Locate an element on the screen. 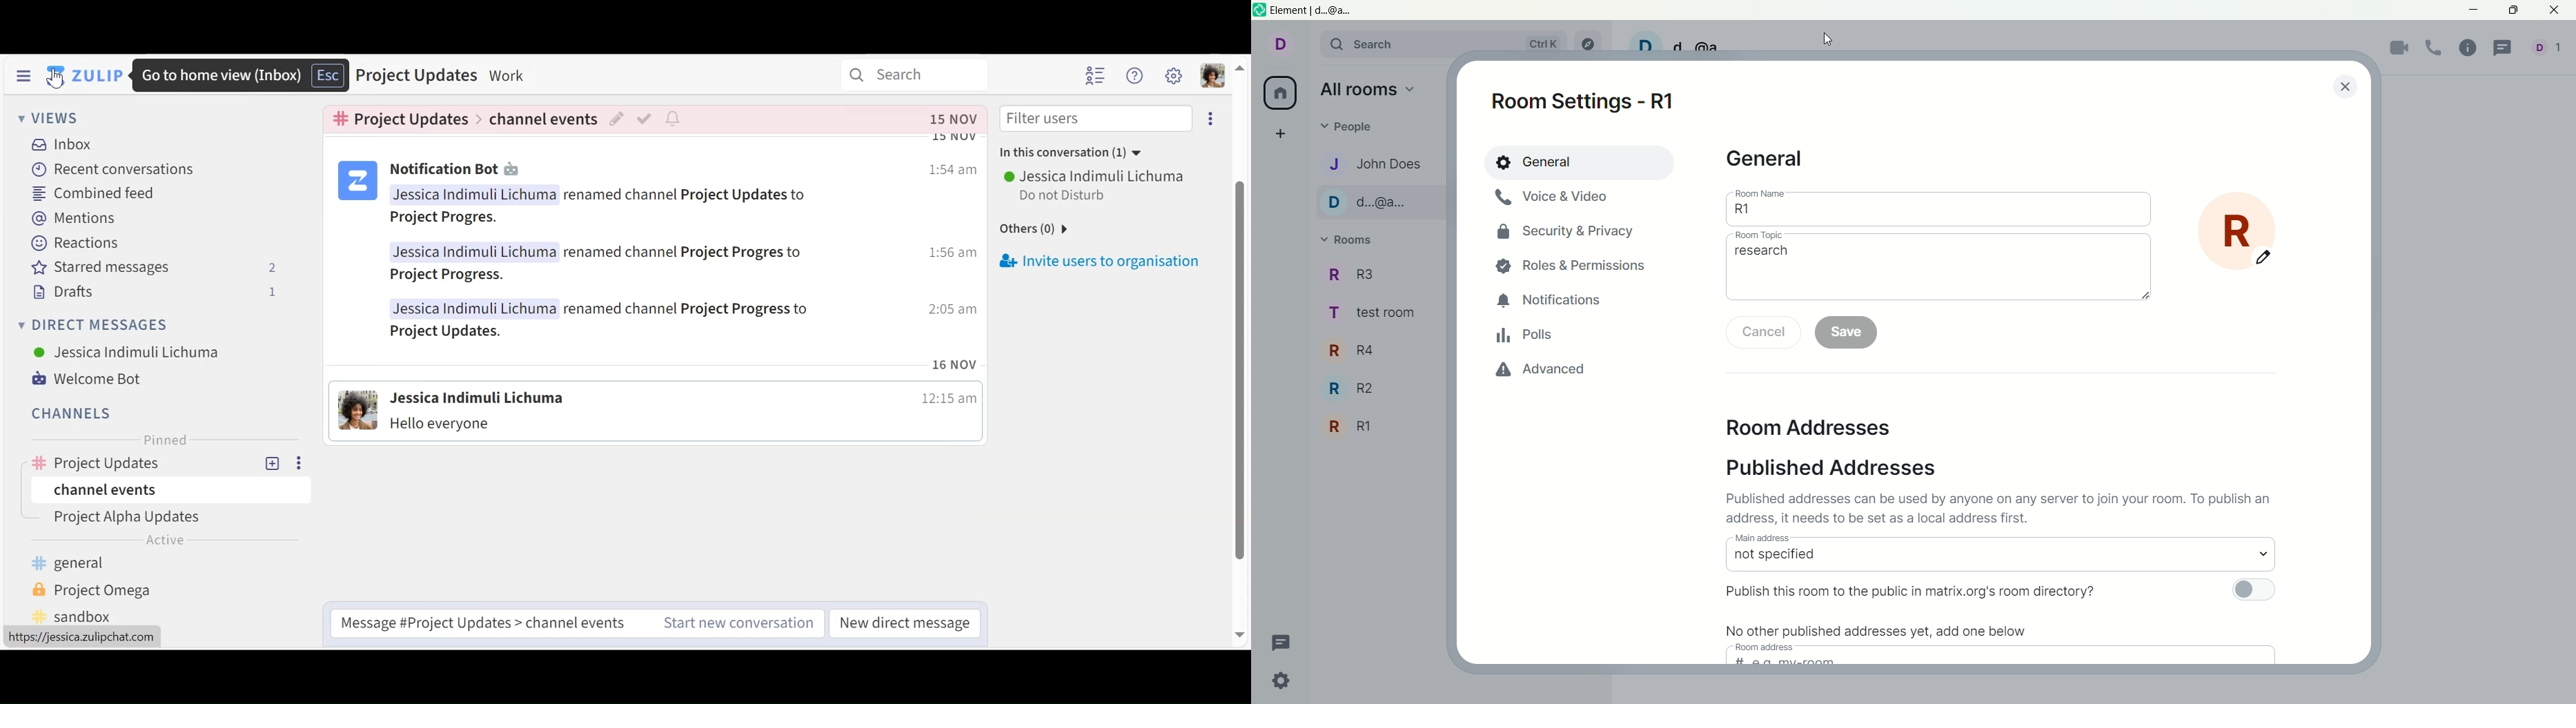 This screenshot has height=728, width=2576. security and privacy is located at coordinates (1565, 231).